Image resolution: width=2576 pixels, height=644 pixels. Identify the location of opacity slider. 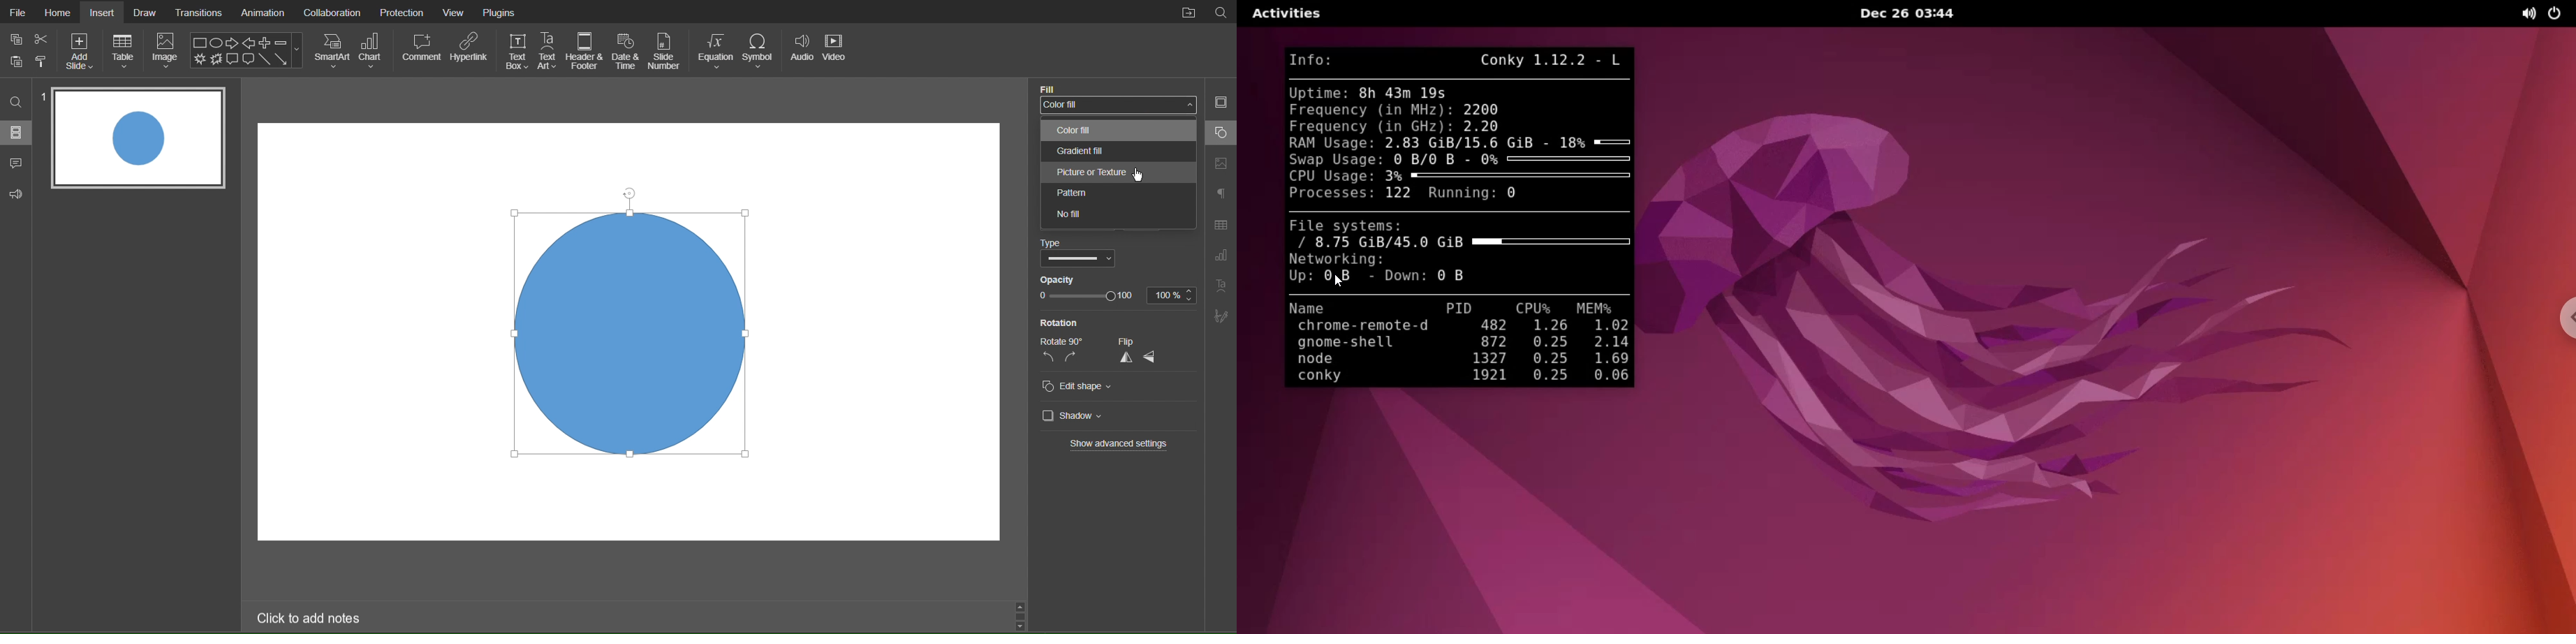
(1085, 296).